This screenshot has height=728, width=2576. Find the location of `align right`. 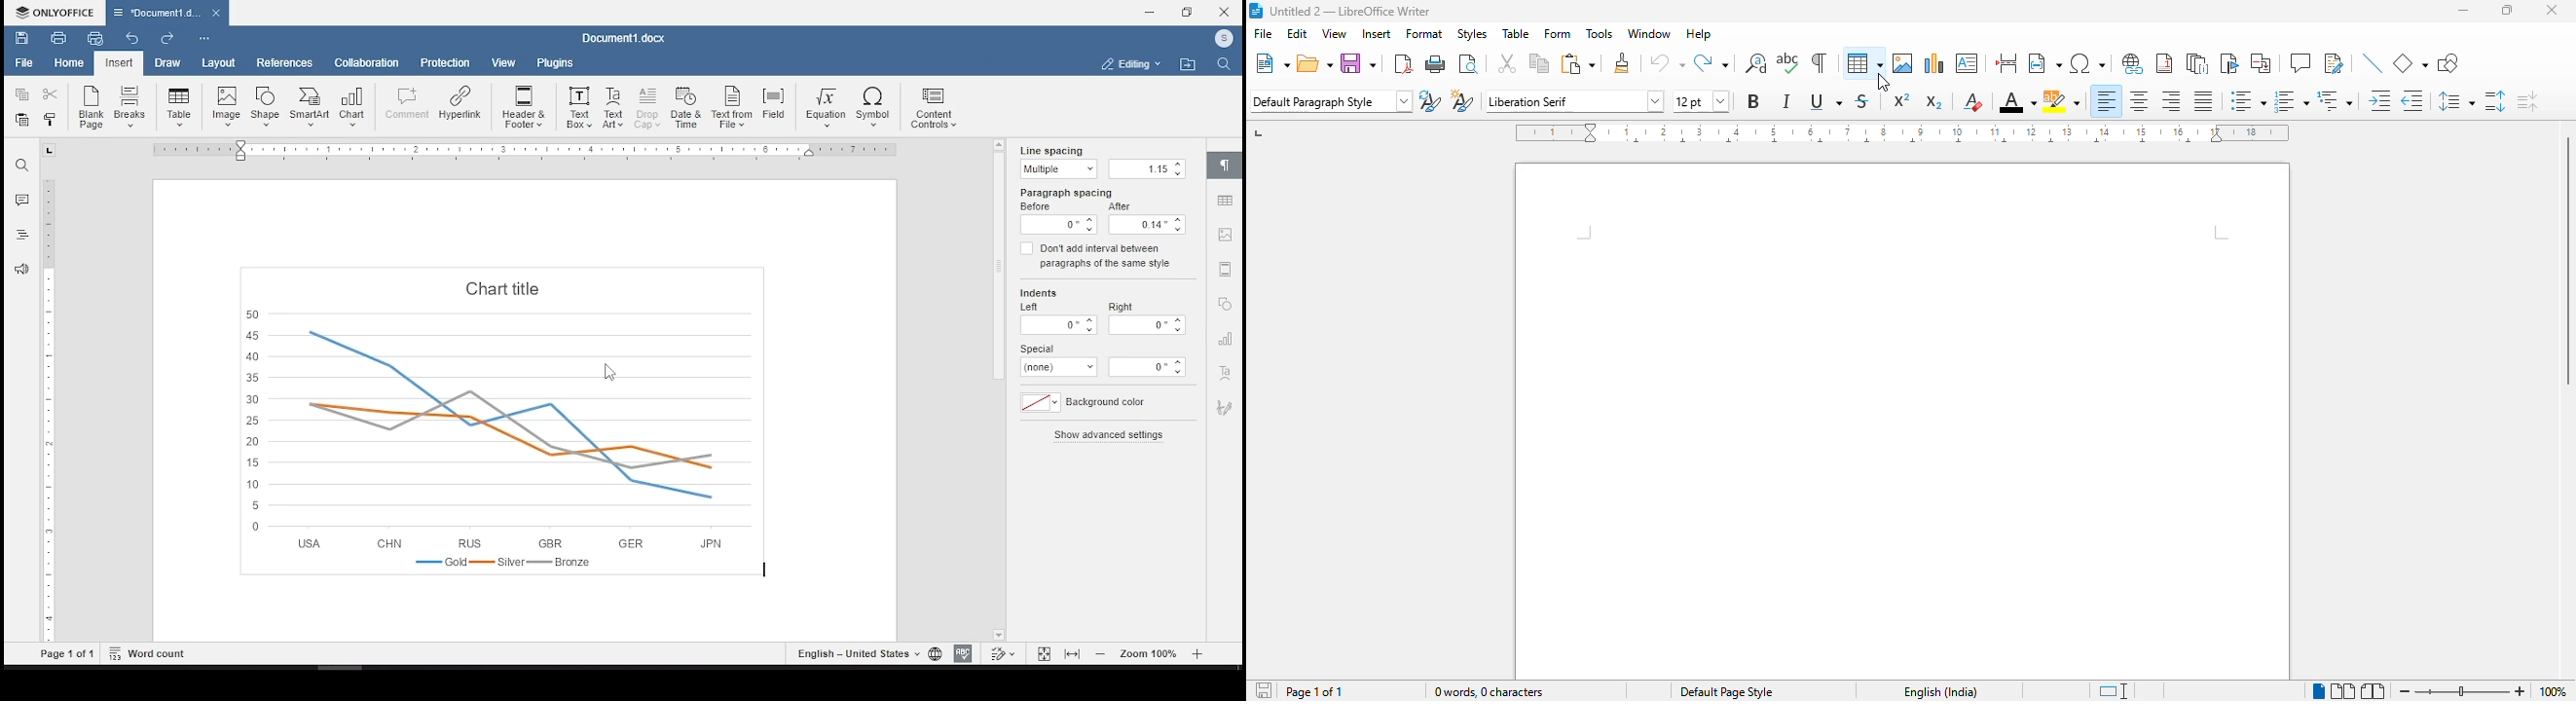

align right is located at coordinates (2172, 100).